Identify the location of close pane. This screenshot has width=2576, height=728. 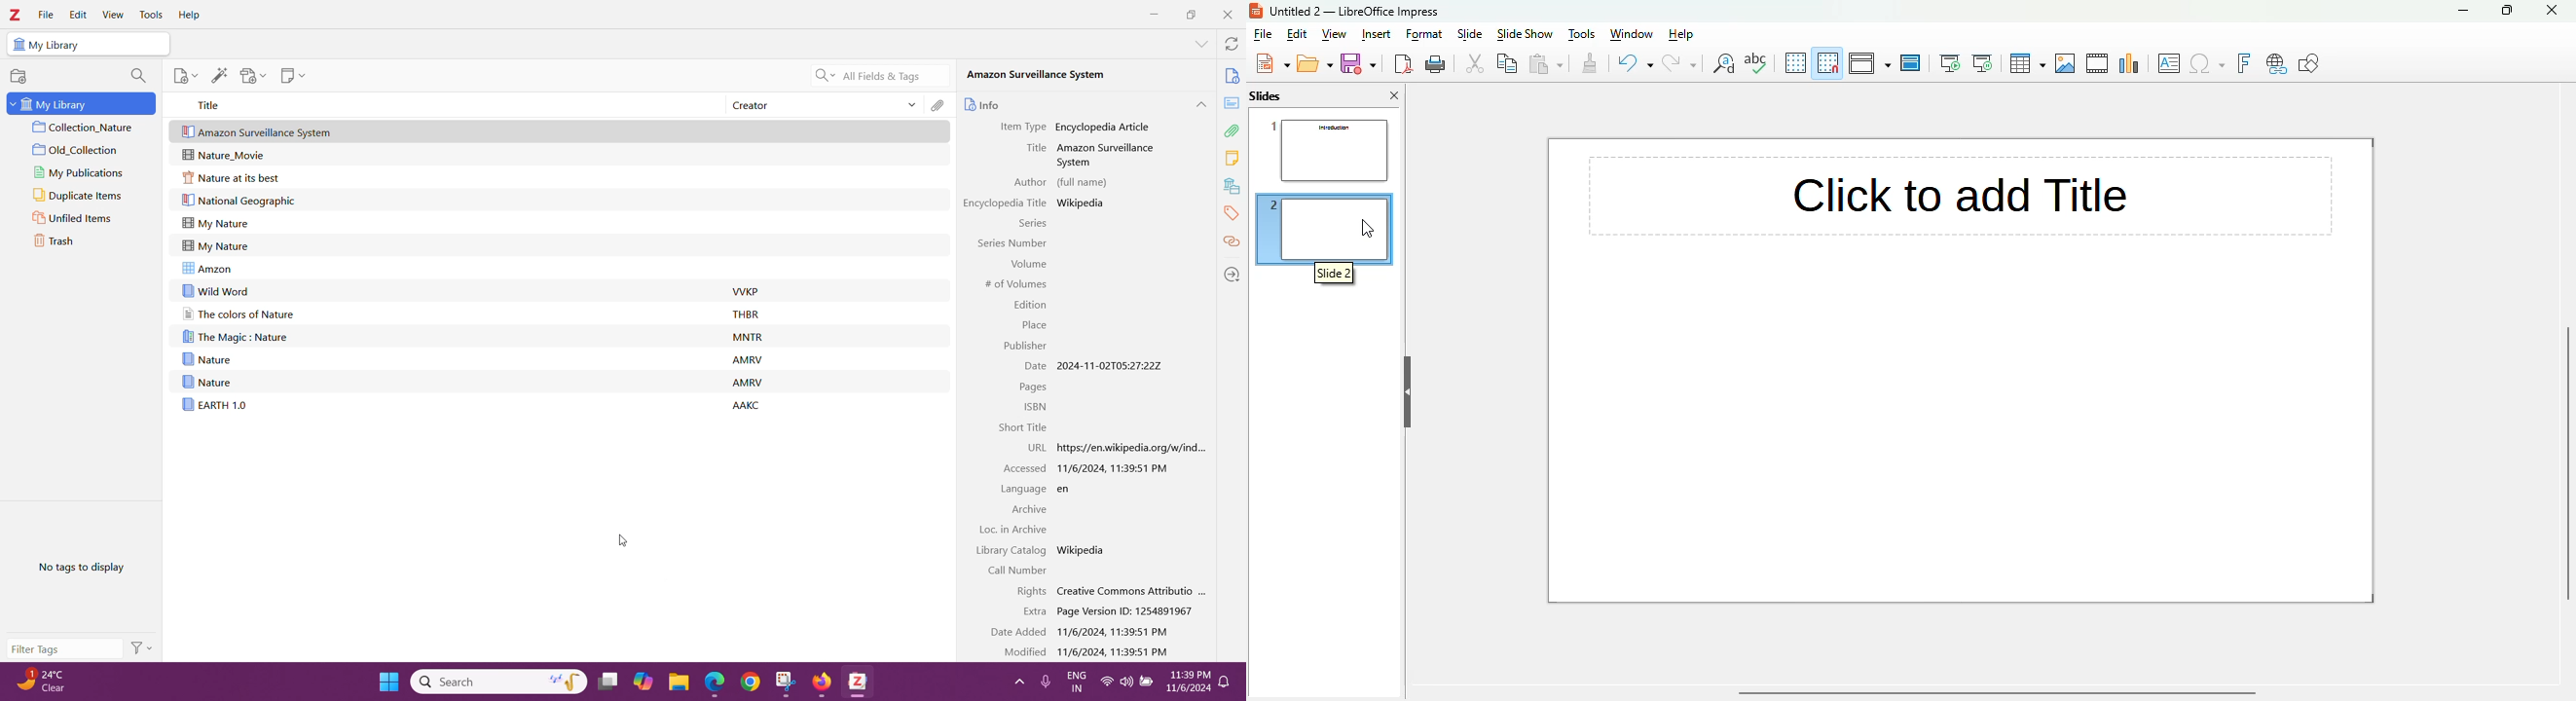
(1394, 94).